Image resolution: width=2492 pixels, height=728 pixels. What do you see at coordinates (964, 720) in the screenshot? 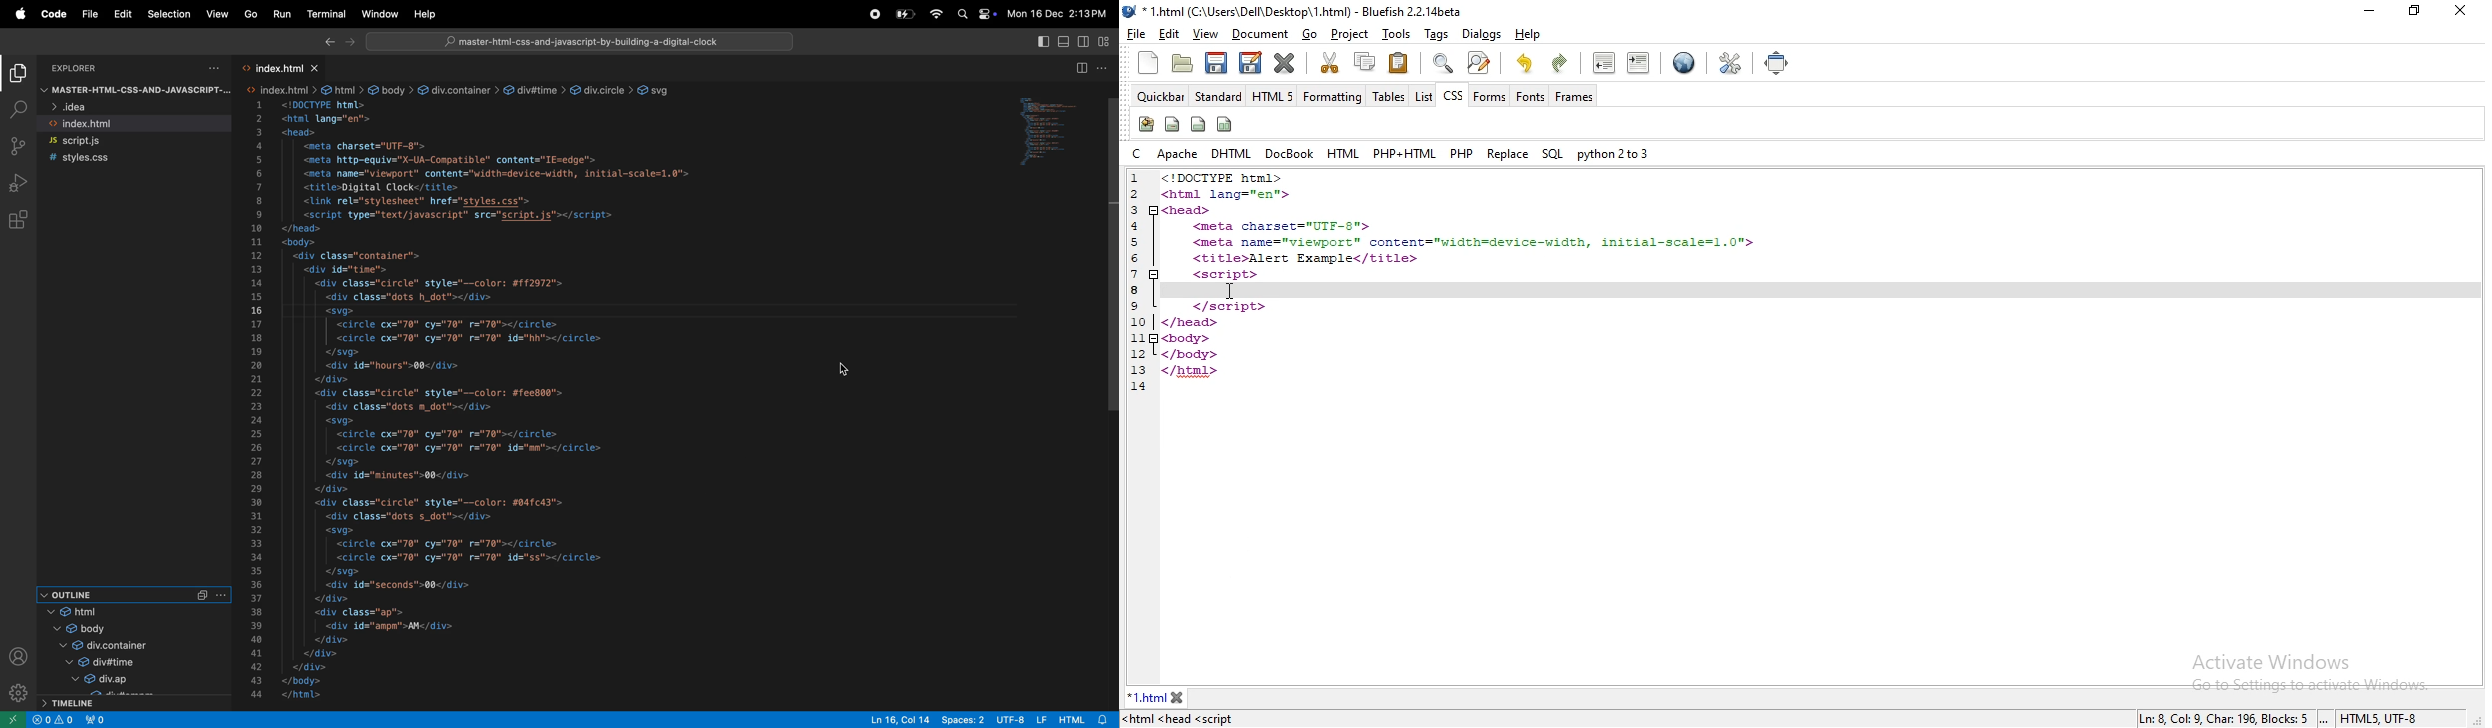
I see `spaces 2` at bounding box center [964, 720].